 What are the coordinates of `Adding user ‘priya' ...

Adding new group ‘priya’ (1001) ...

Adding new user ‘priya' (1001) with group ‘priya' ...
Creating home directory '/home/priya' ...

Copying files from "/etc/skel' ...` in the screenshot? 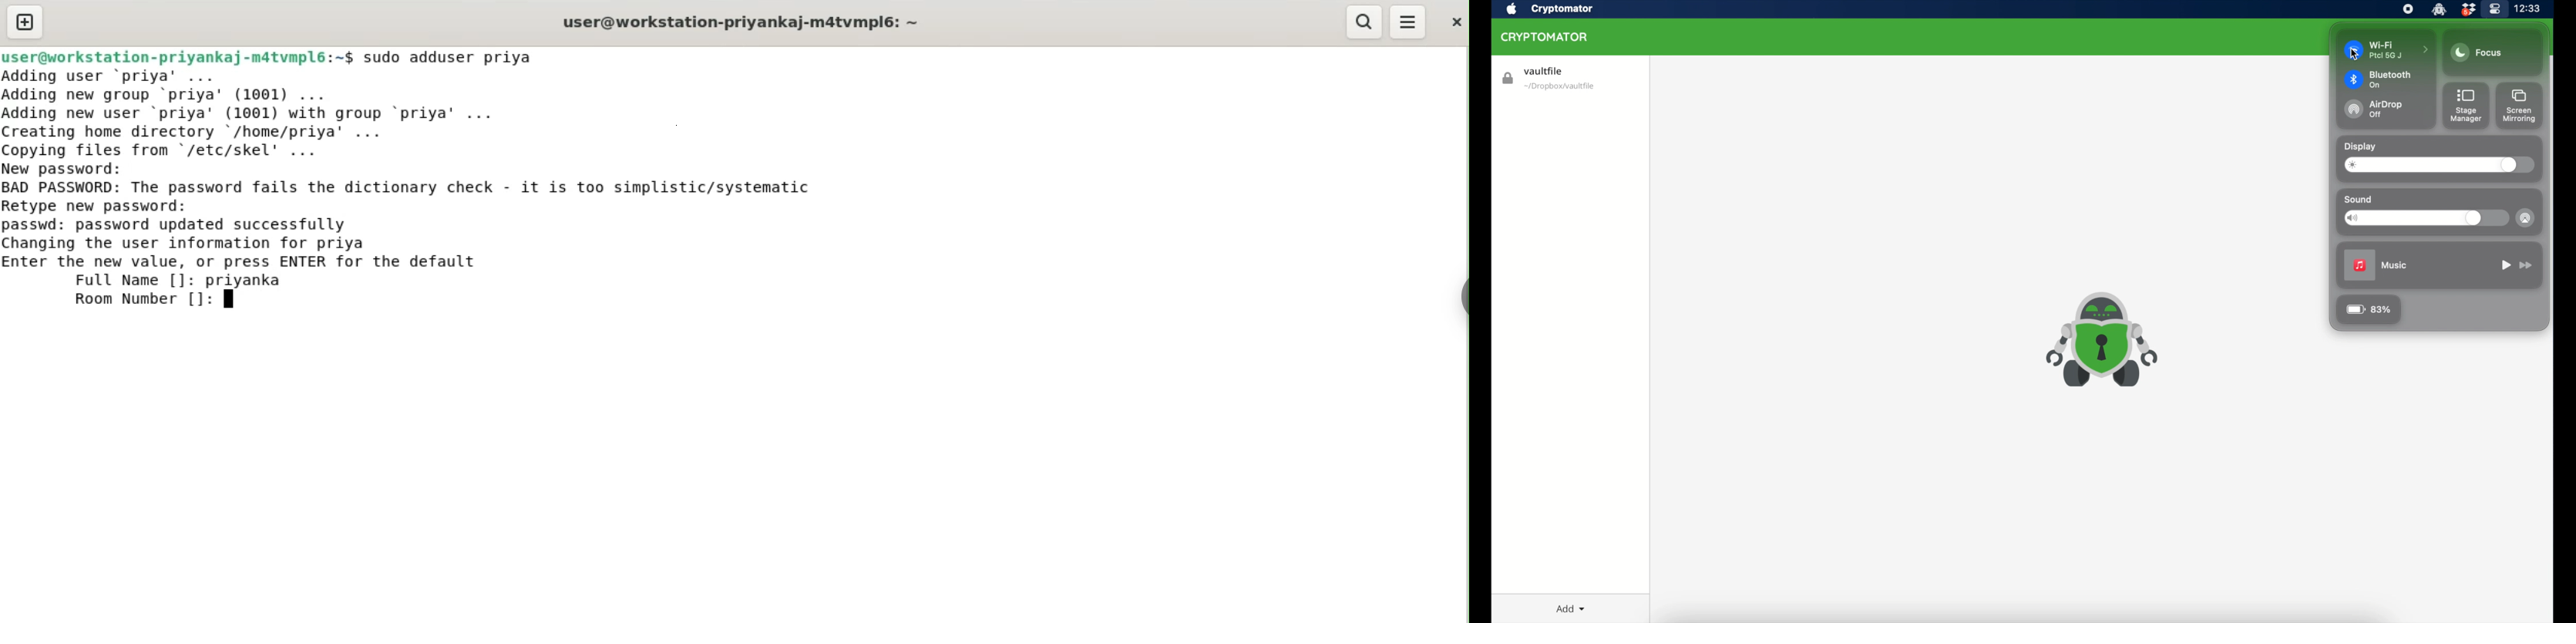 It's located at (257, 113).